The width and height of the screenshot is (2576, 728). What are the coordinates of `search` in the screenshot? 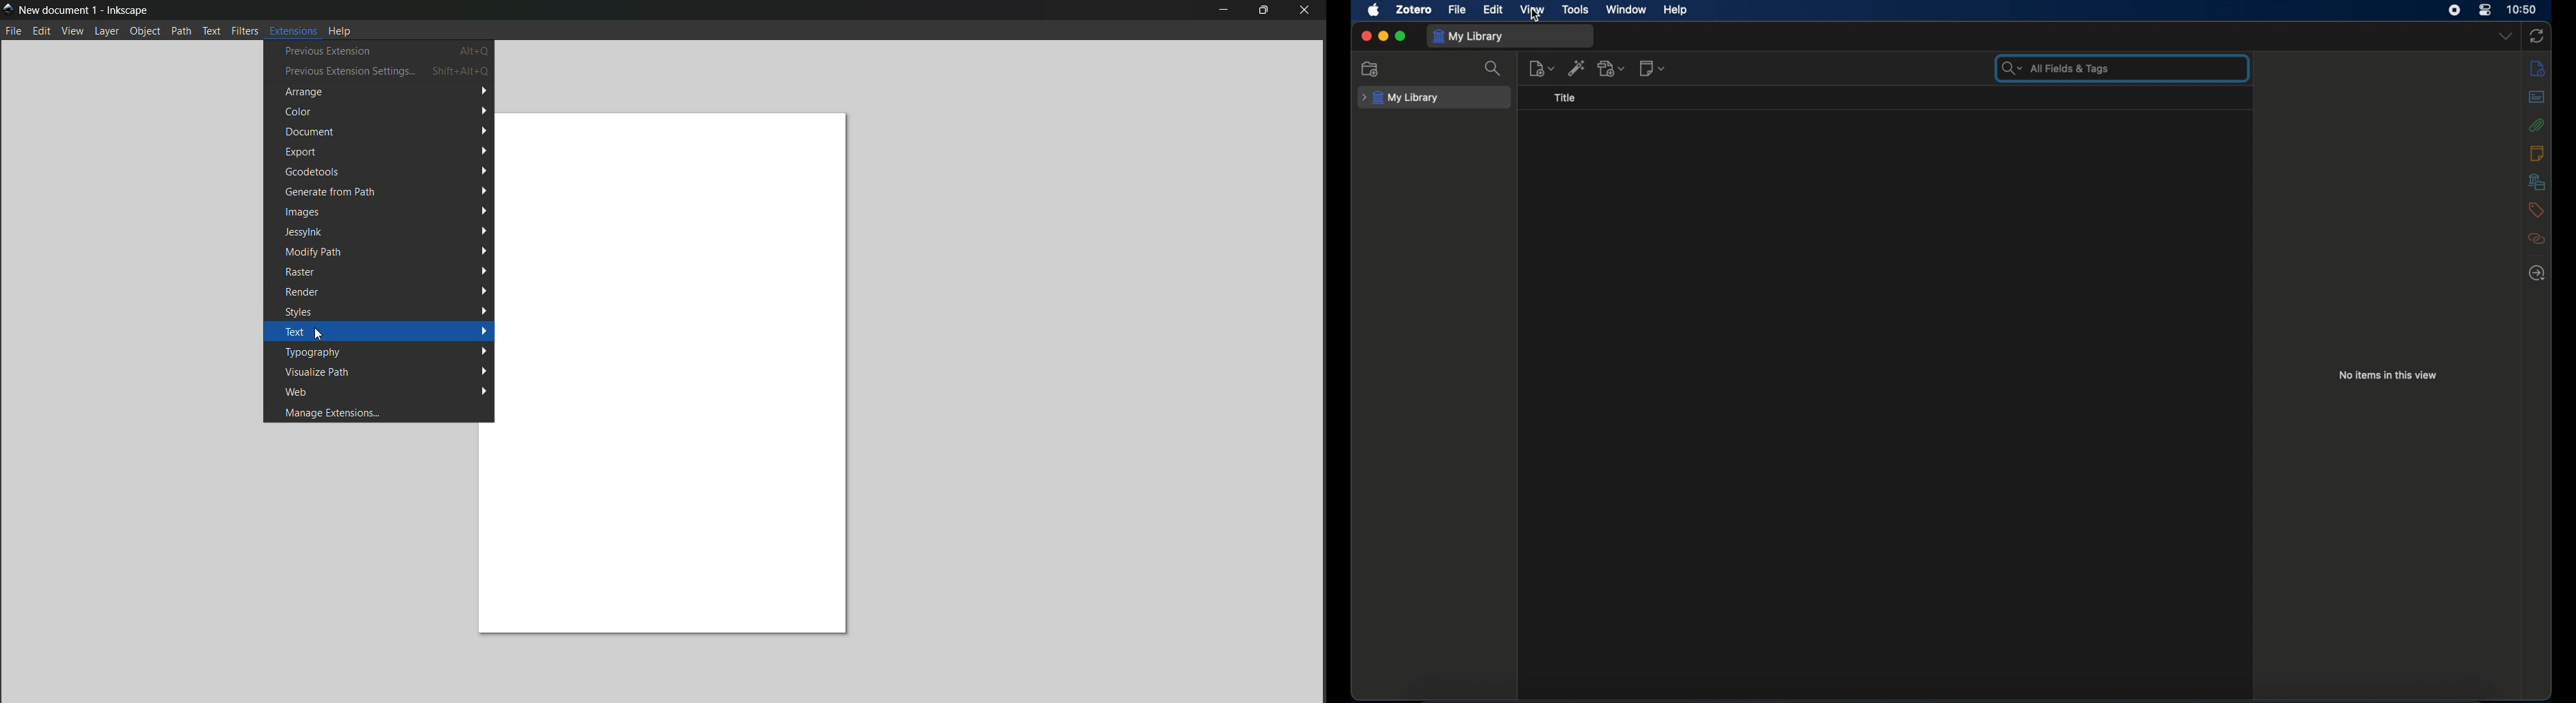 It's located at (1494, 68).